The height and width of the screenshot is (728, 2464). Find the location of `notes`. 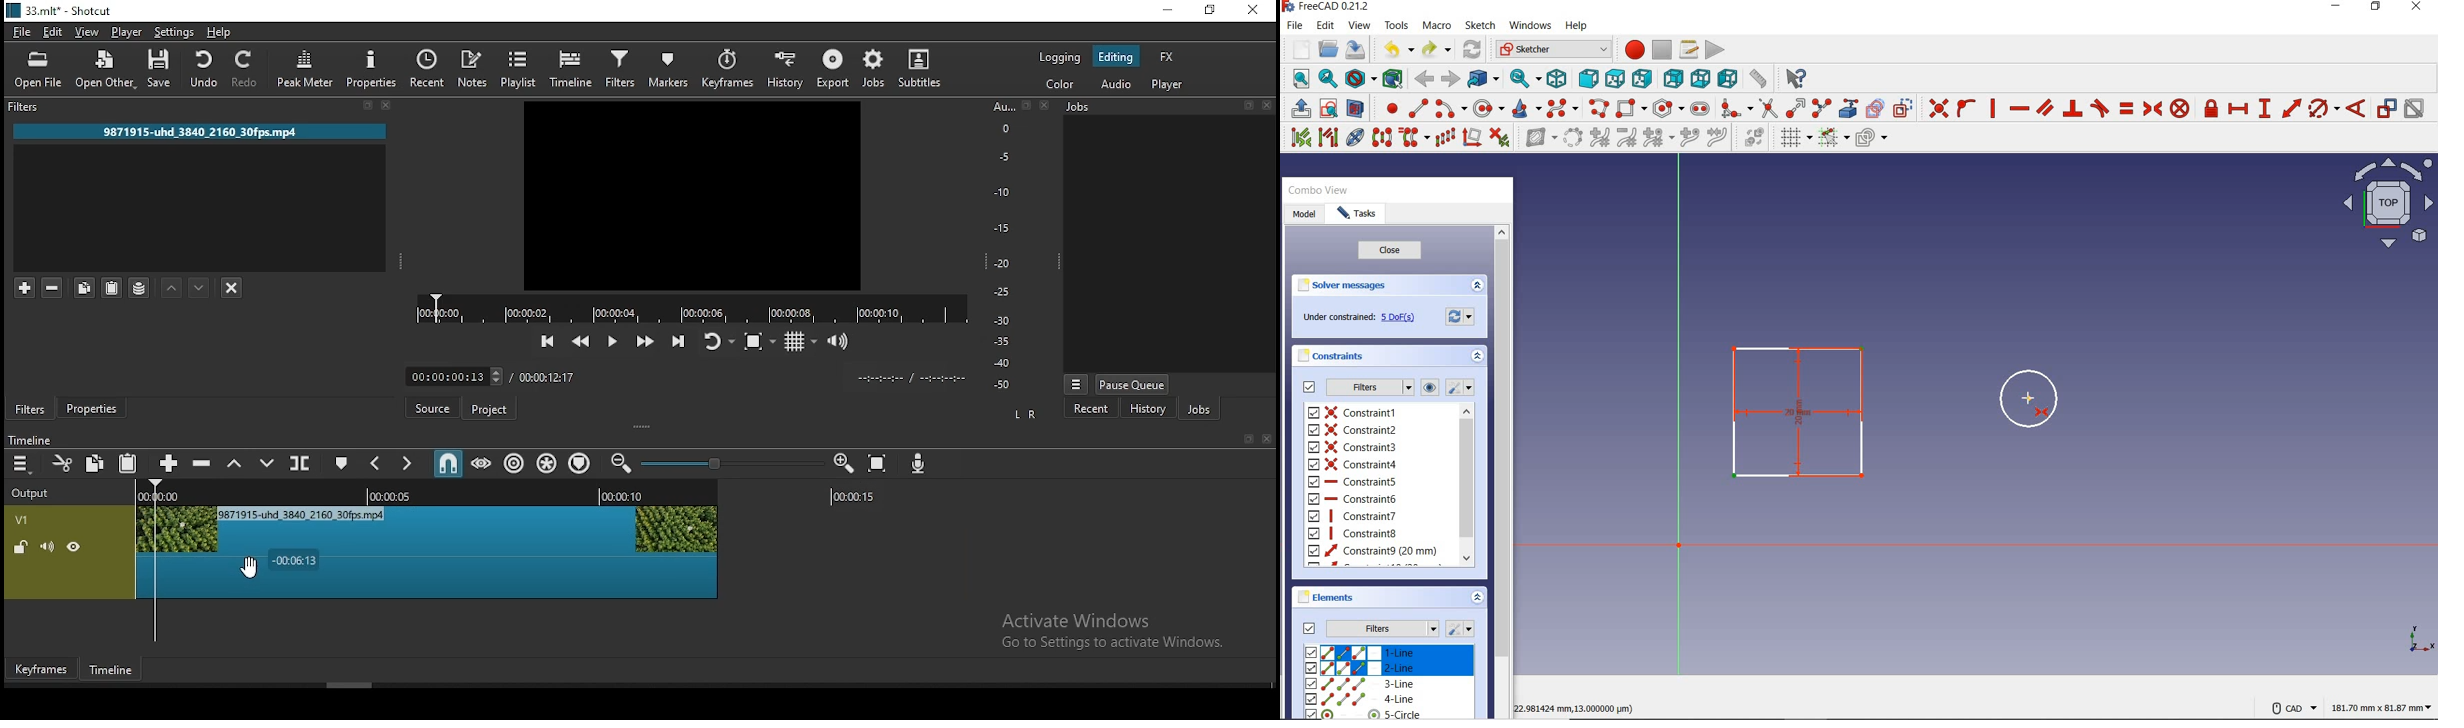

notes is located at coordinates (471, 68).